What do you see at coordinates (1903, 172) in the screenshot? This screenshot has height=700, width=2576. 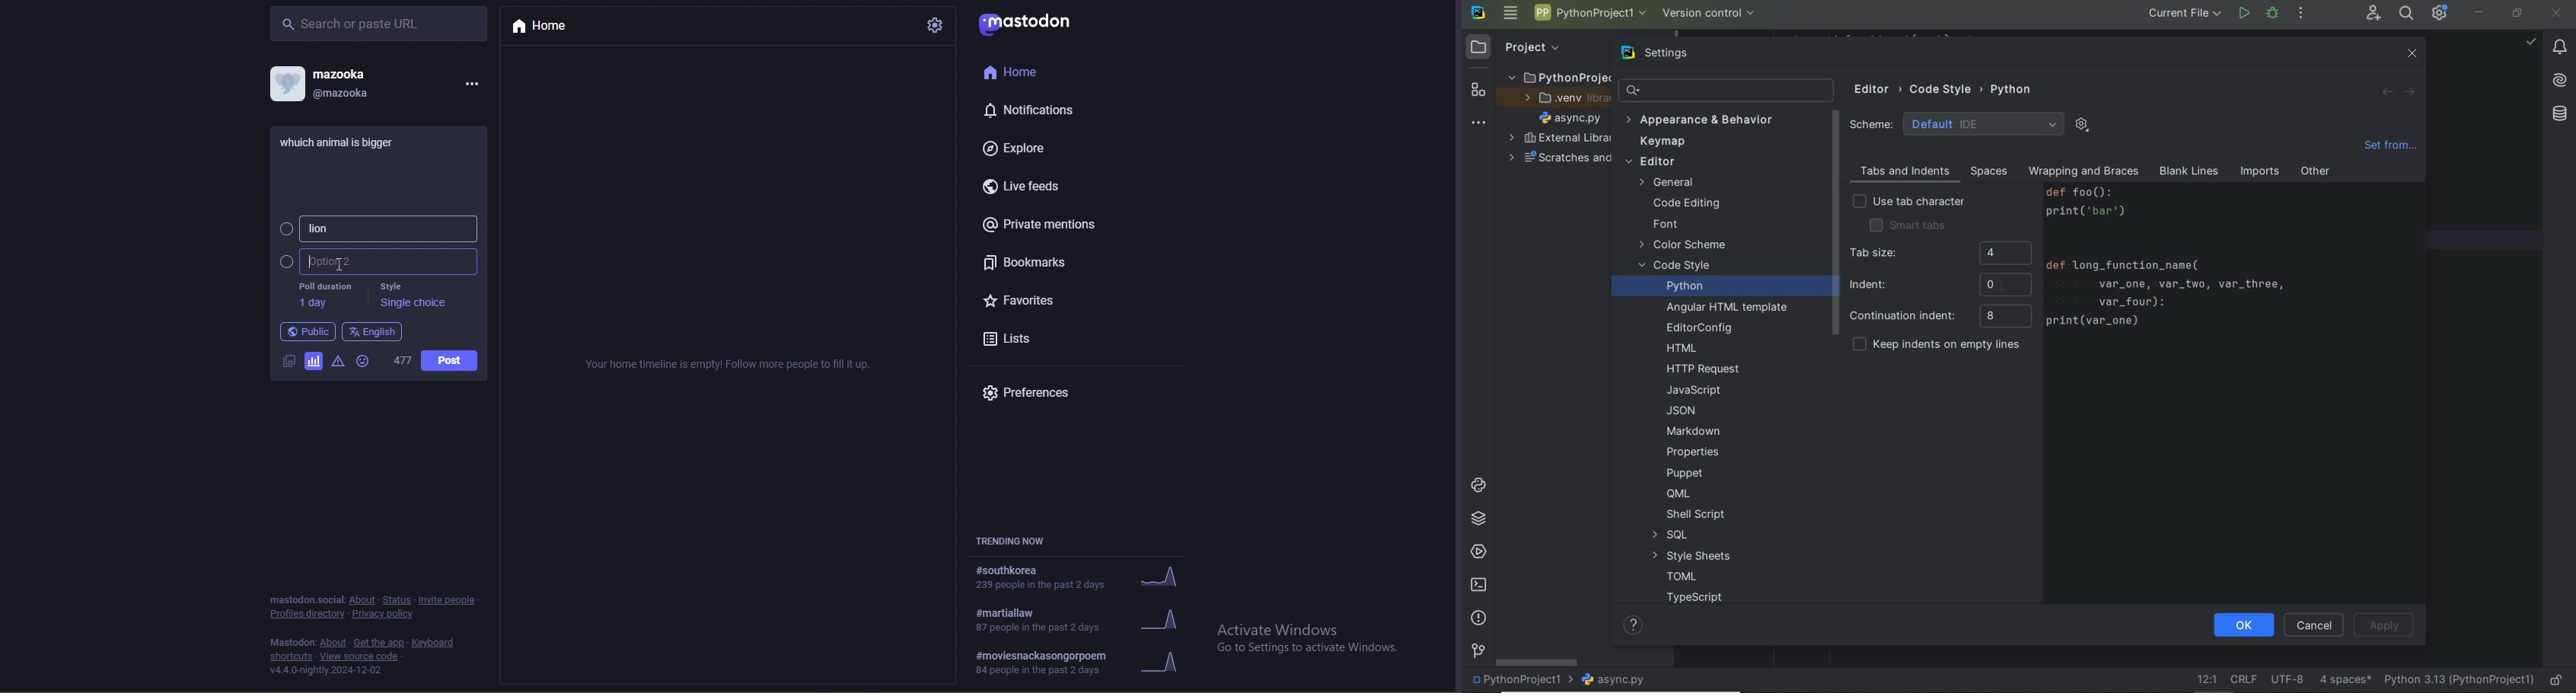 I see `Tabs and Indents` at bounding box center [1903, 172].